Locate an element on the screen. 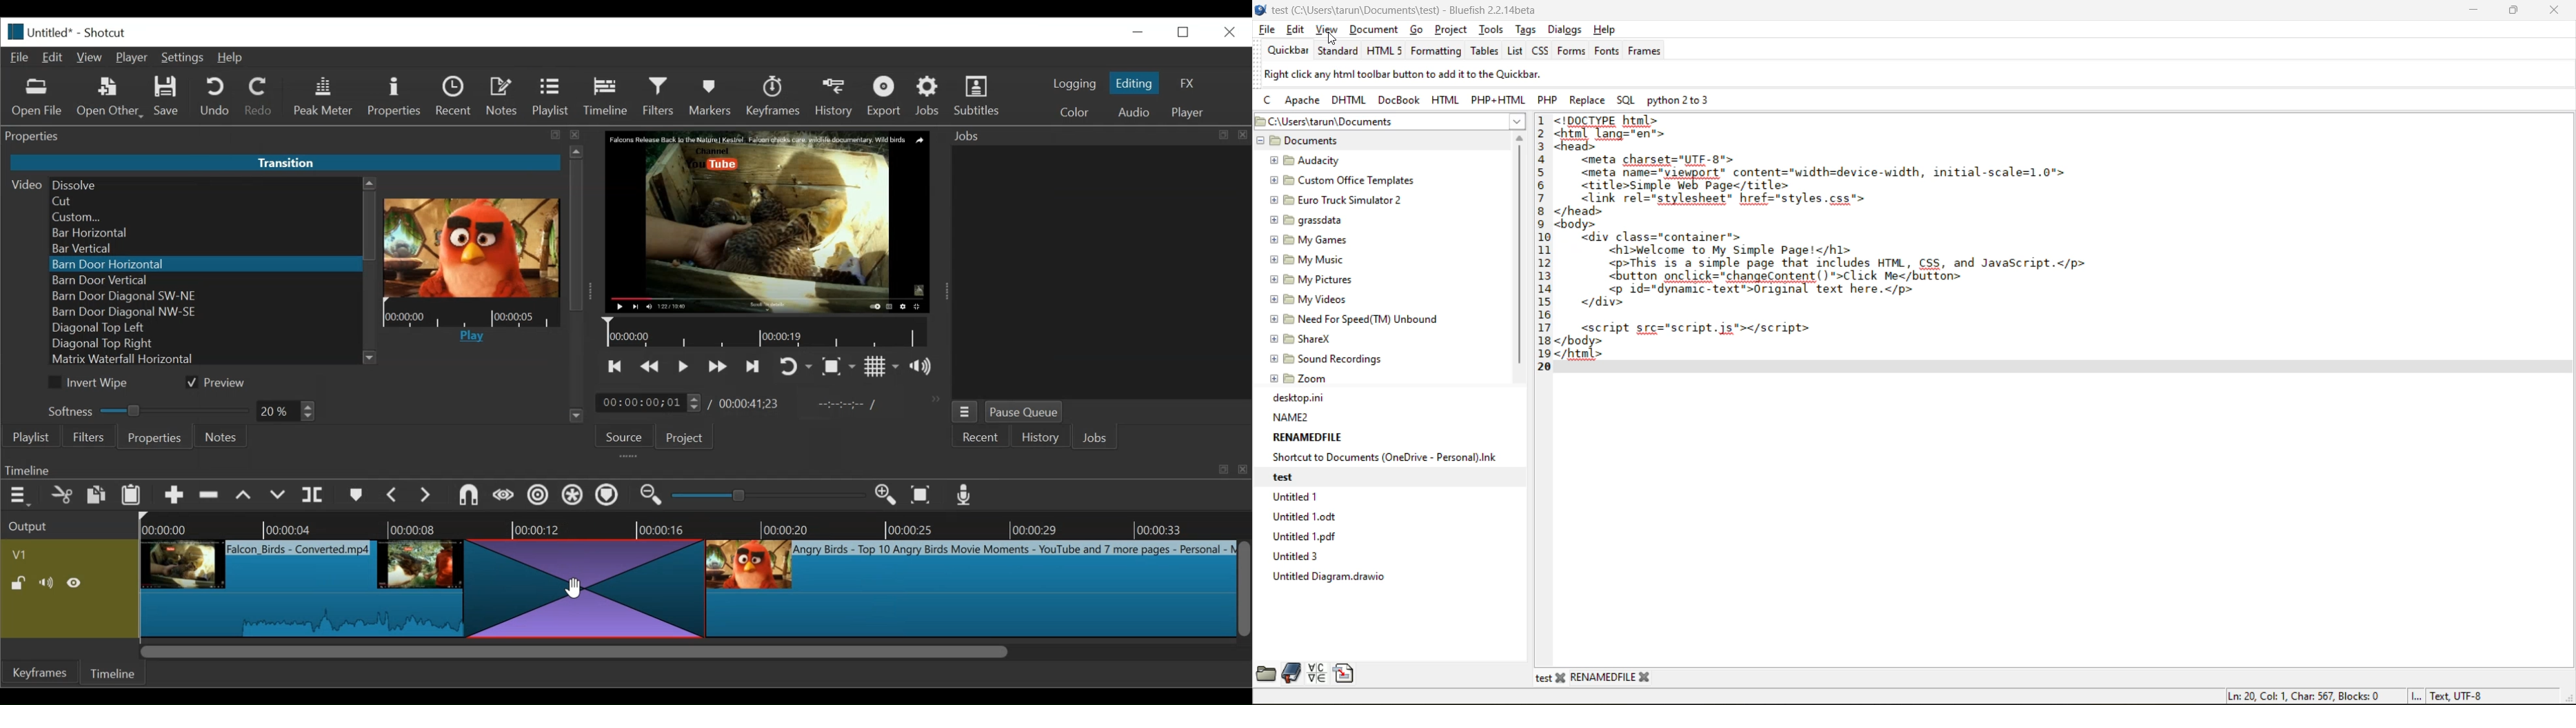  Peak Meter is located at coordinates (324, 98).